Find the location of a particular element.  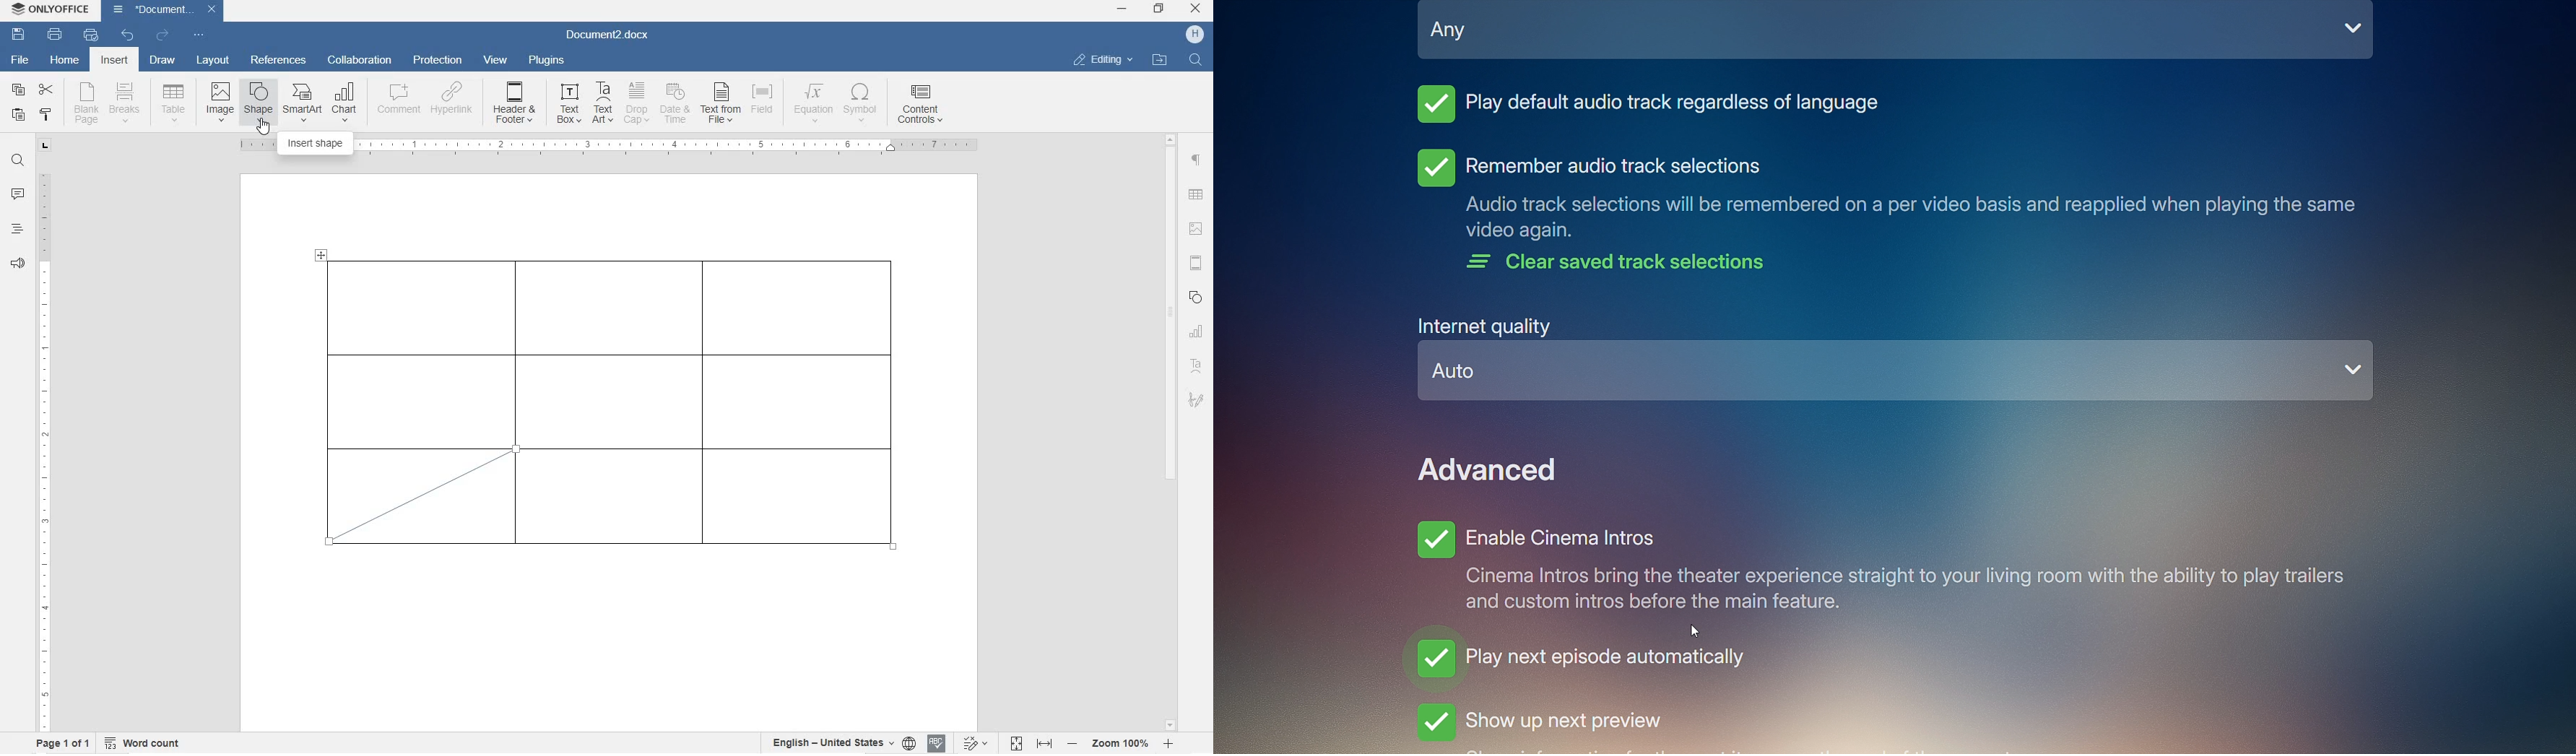

CHART is located at coordinates (345, 101).